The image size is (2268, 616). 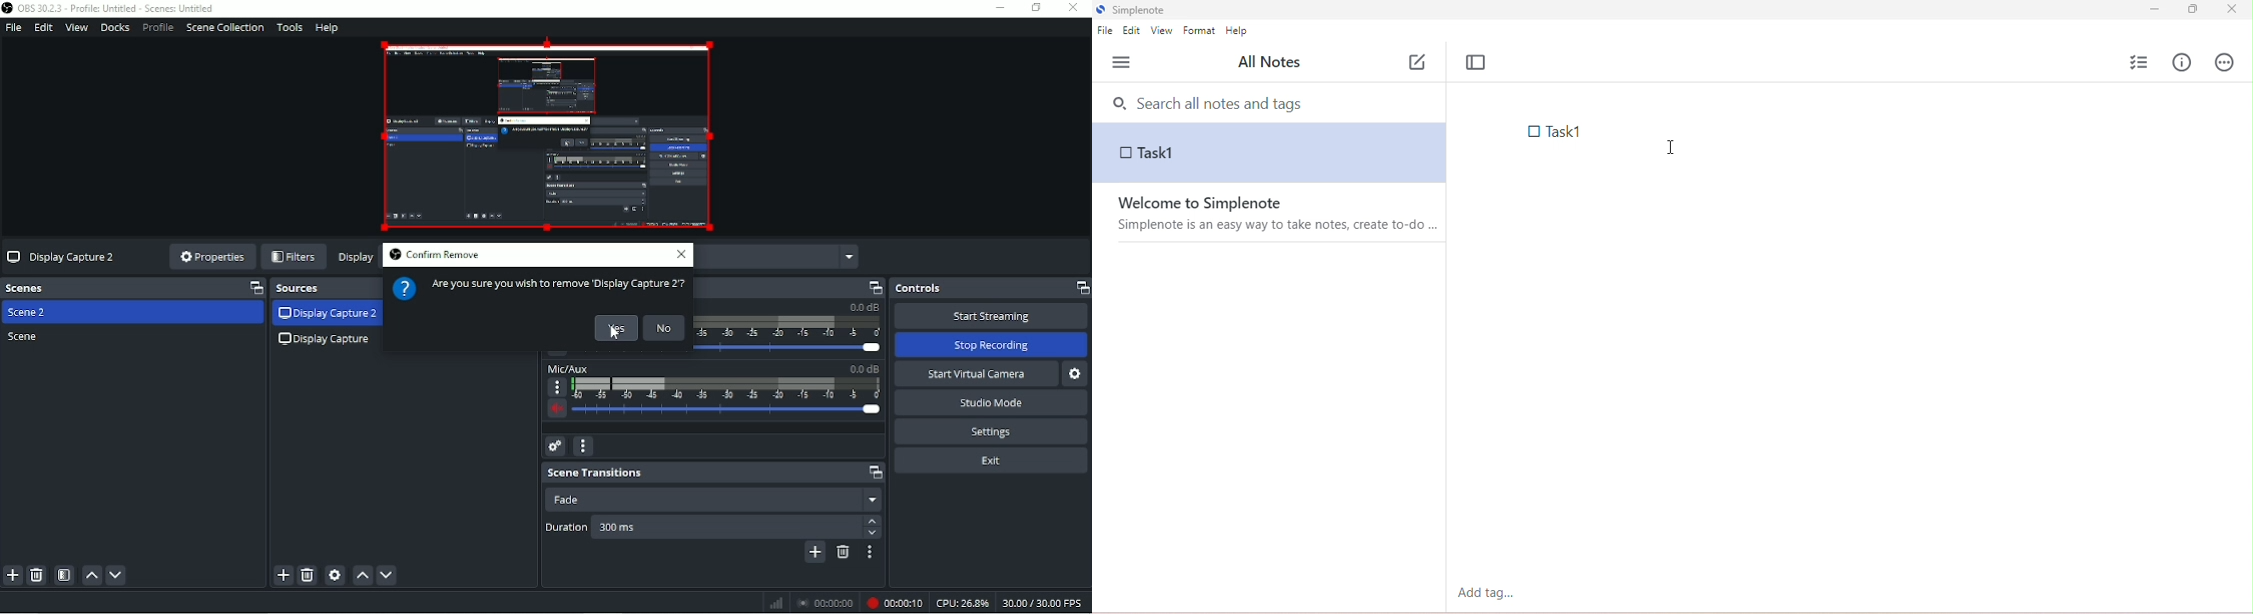 What do you see at coordinates (77, 28) in the screenshot?
I see `View` at bounding box center [77, 28].